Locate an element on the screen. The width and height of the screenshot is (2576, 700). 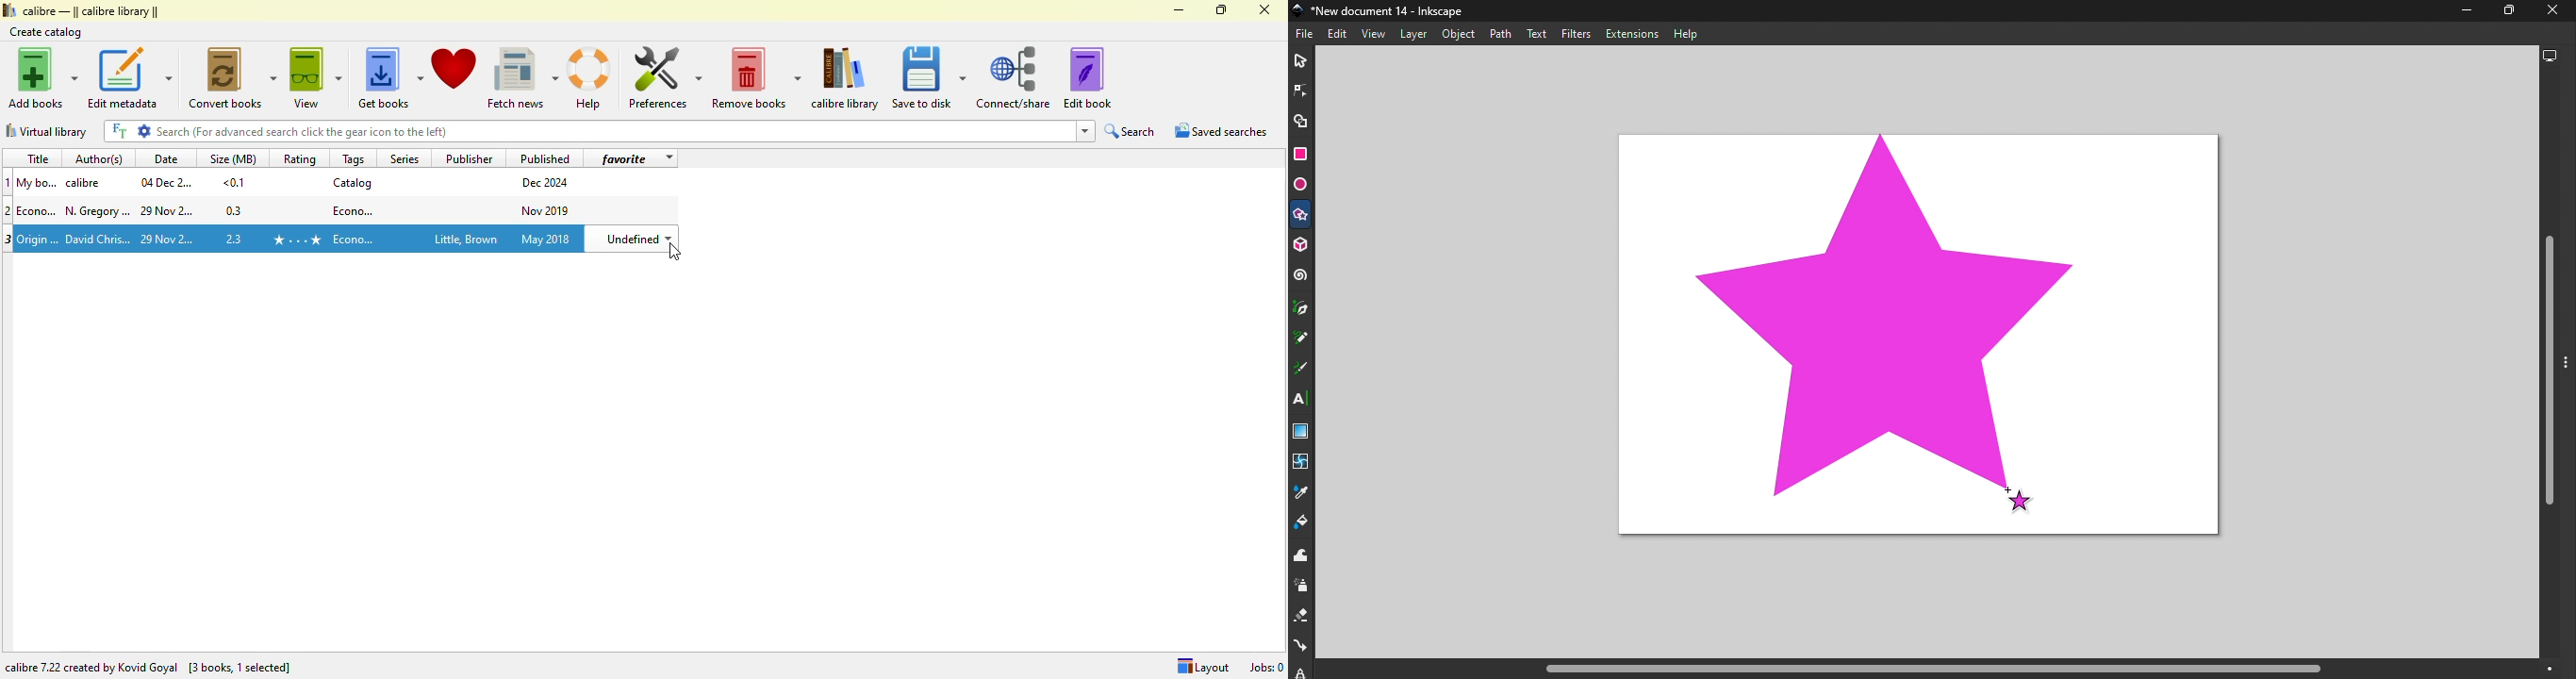
File is located at coordinates (1307, 34).